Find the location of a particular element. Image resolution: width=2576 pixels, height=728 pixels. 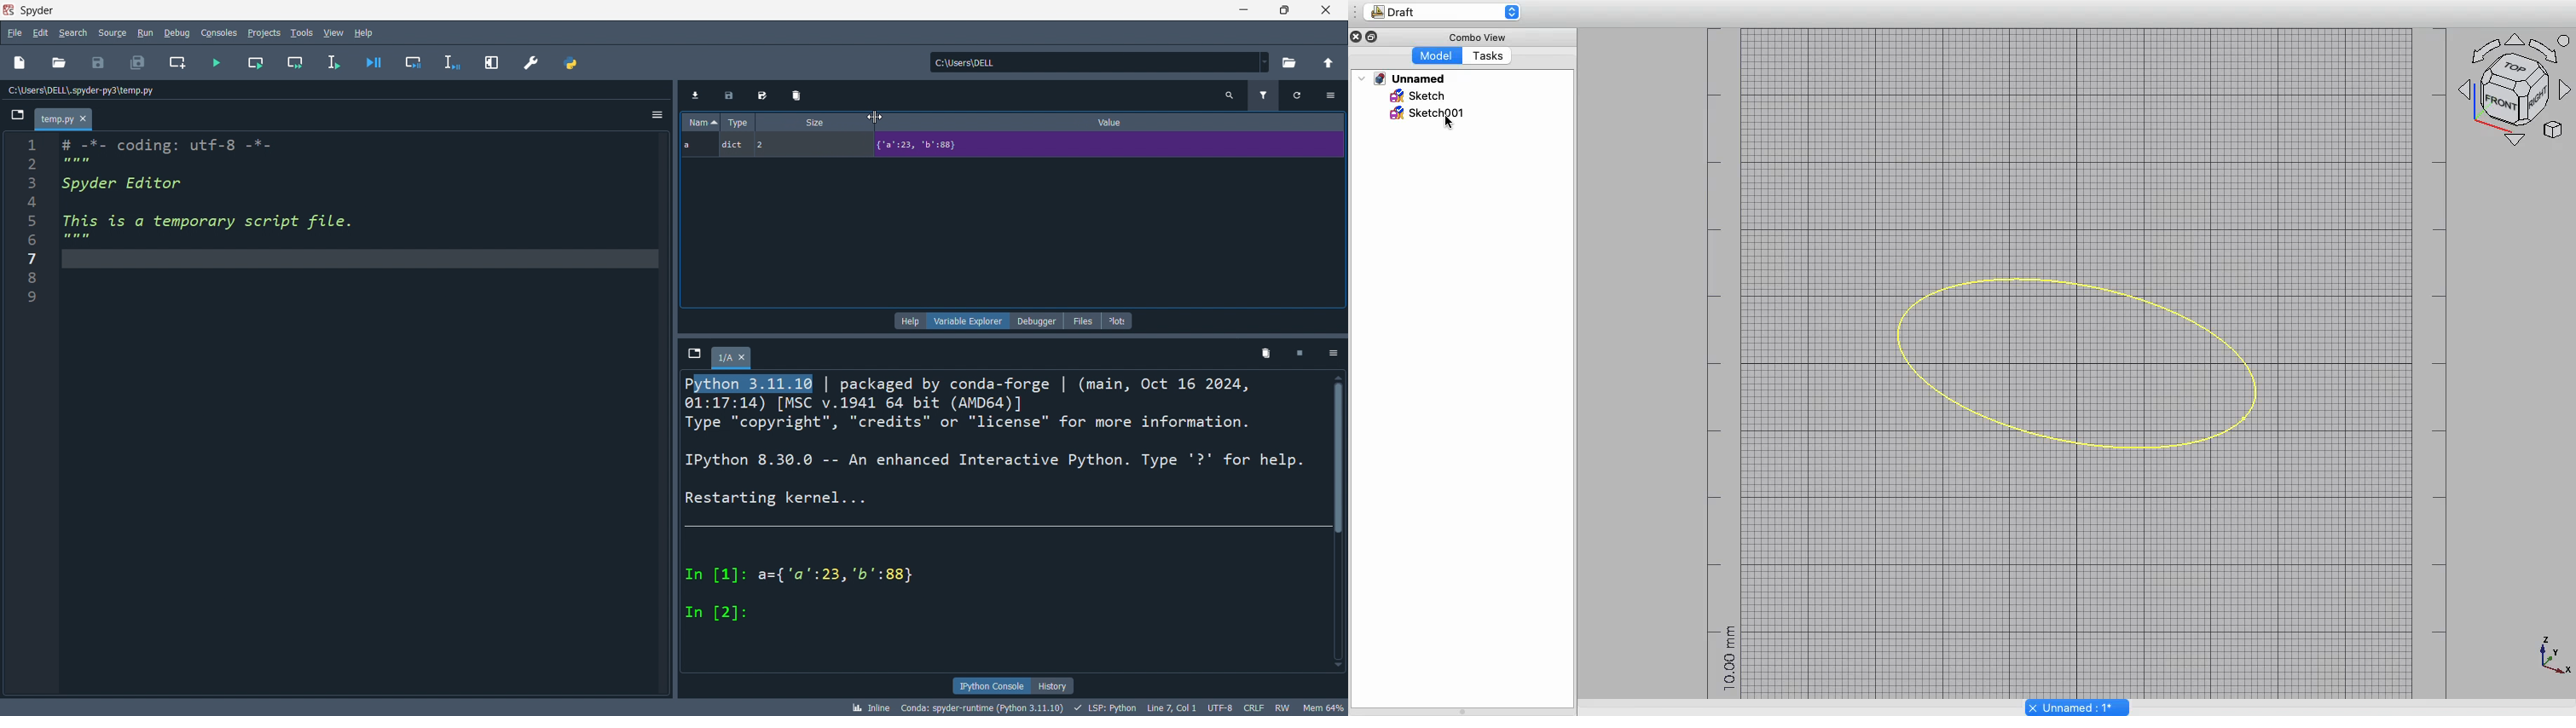

search is located at coordinates (74, 32).